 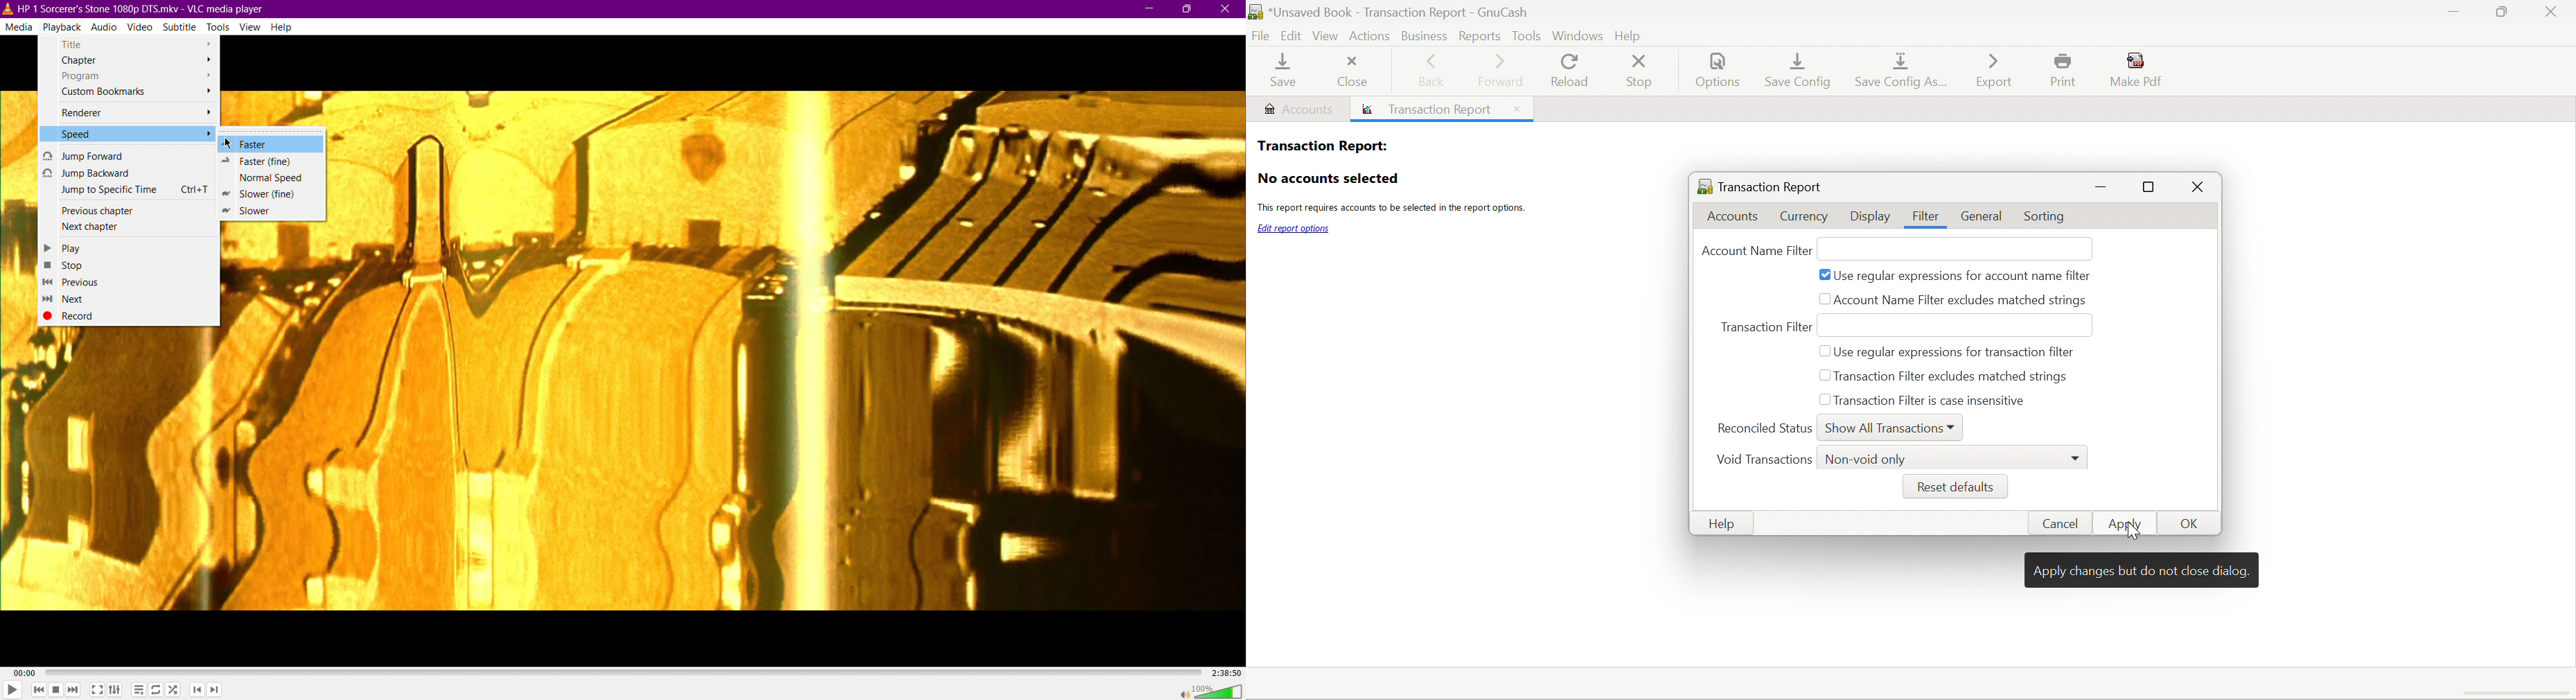 What do you see at coordinates (2047, 218) in the screenshot?
I see `Sorting` at bounding box center [2047, 218].